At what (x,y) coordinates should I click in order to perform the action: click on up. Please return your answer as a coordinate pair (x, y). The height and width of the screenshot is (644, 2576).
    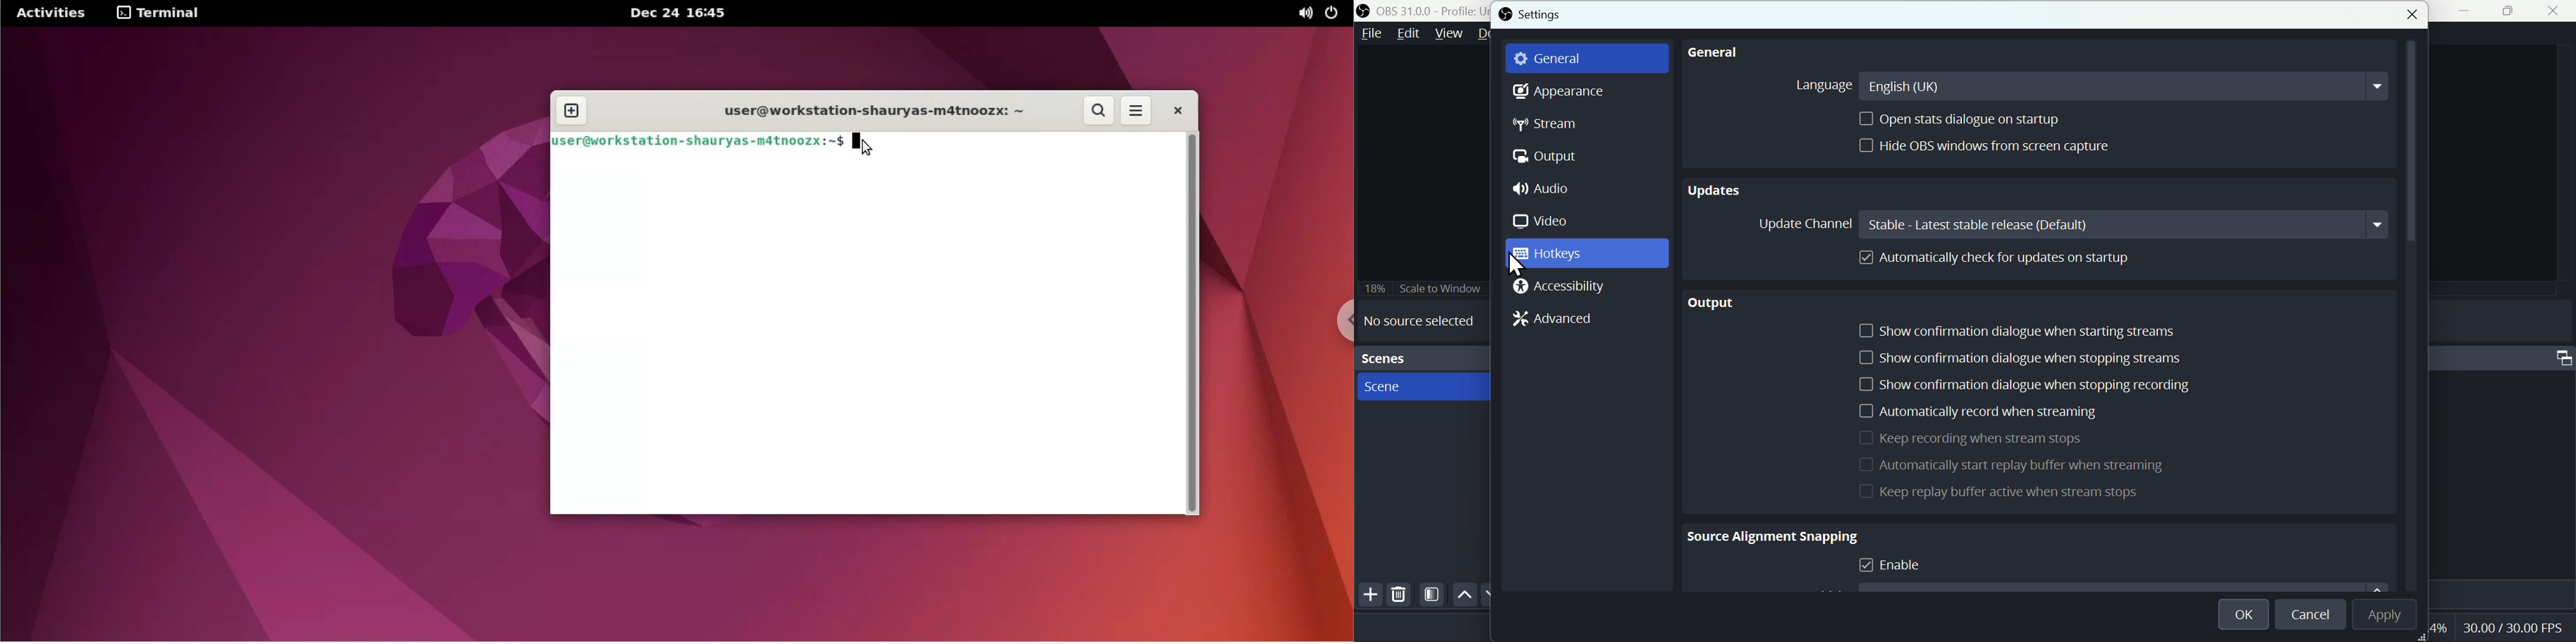
    Looking at the image, I should click on (1464, 595).